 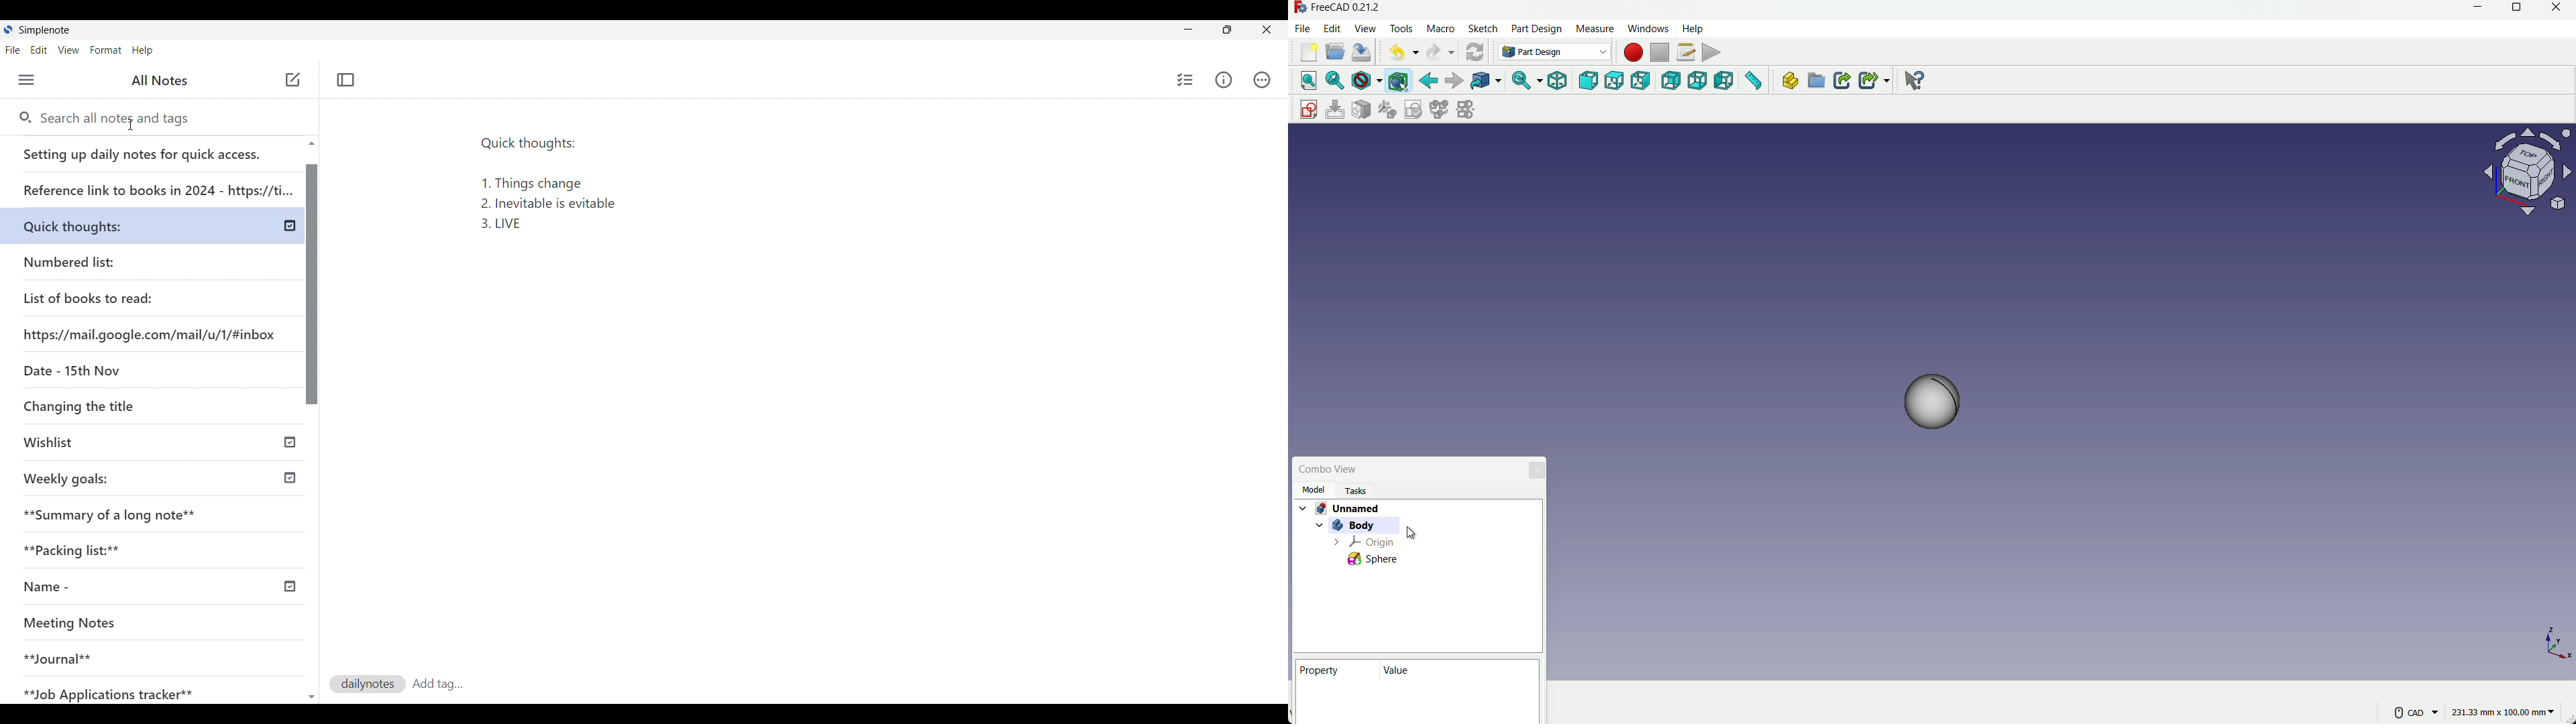 What do you see at coordinates (154, 150) in the screenshot?
I see `Setting up daily notes for quick access` at bounding box center [154, 150].